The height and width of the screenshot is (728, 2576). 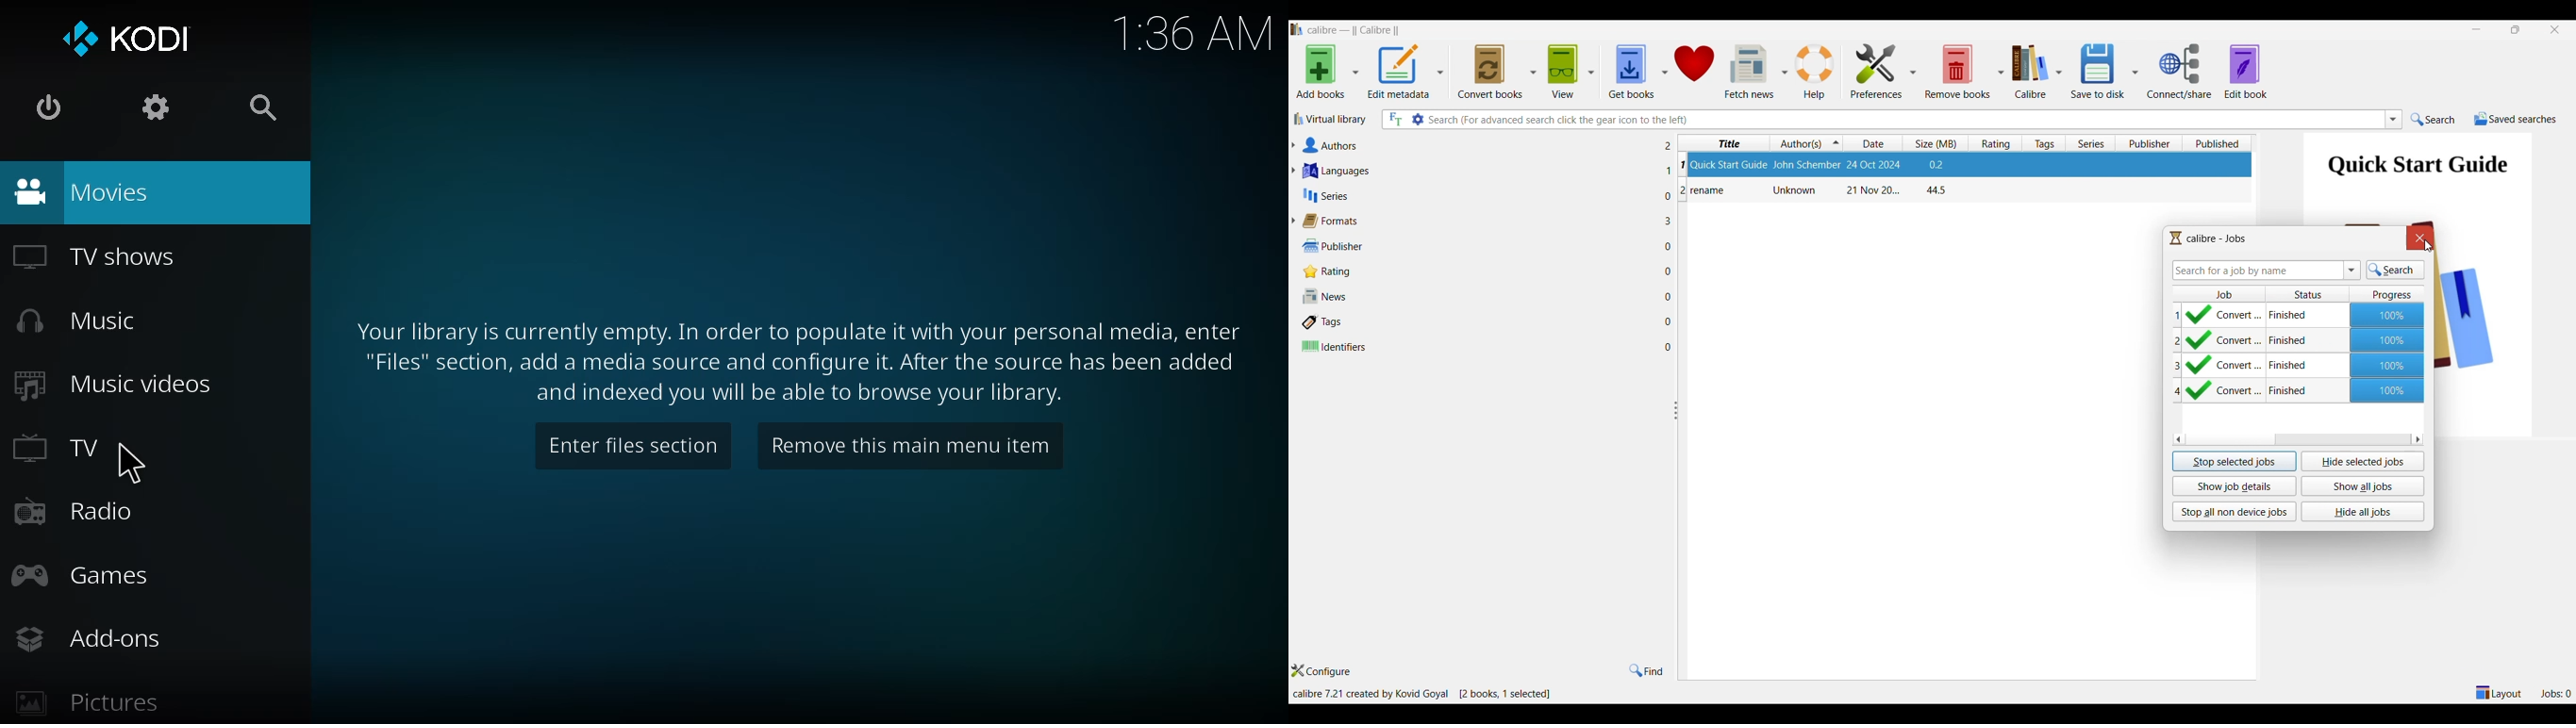 I want to click on Details of software, so click(x=1422, y=693).